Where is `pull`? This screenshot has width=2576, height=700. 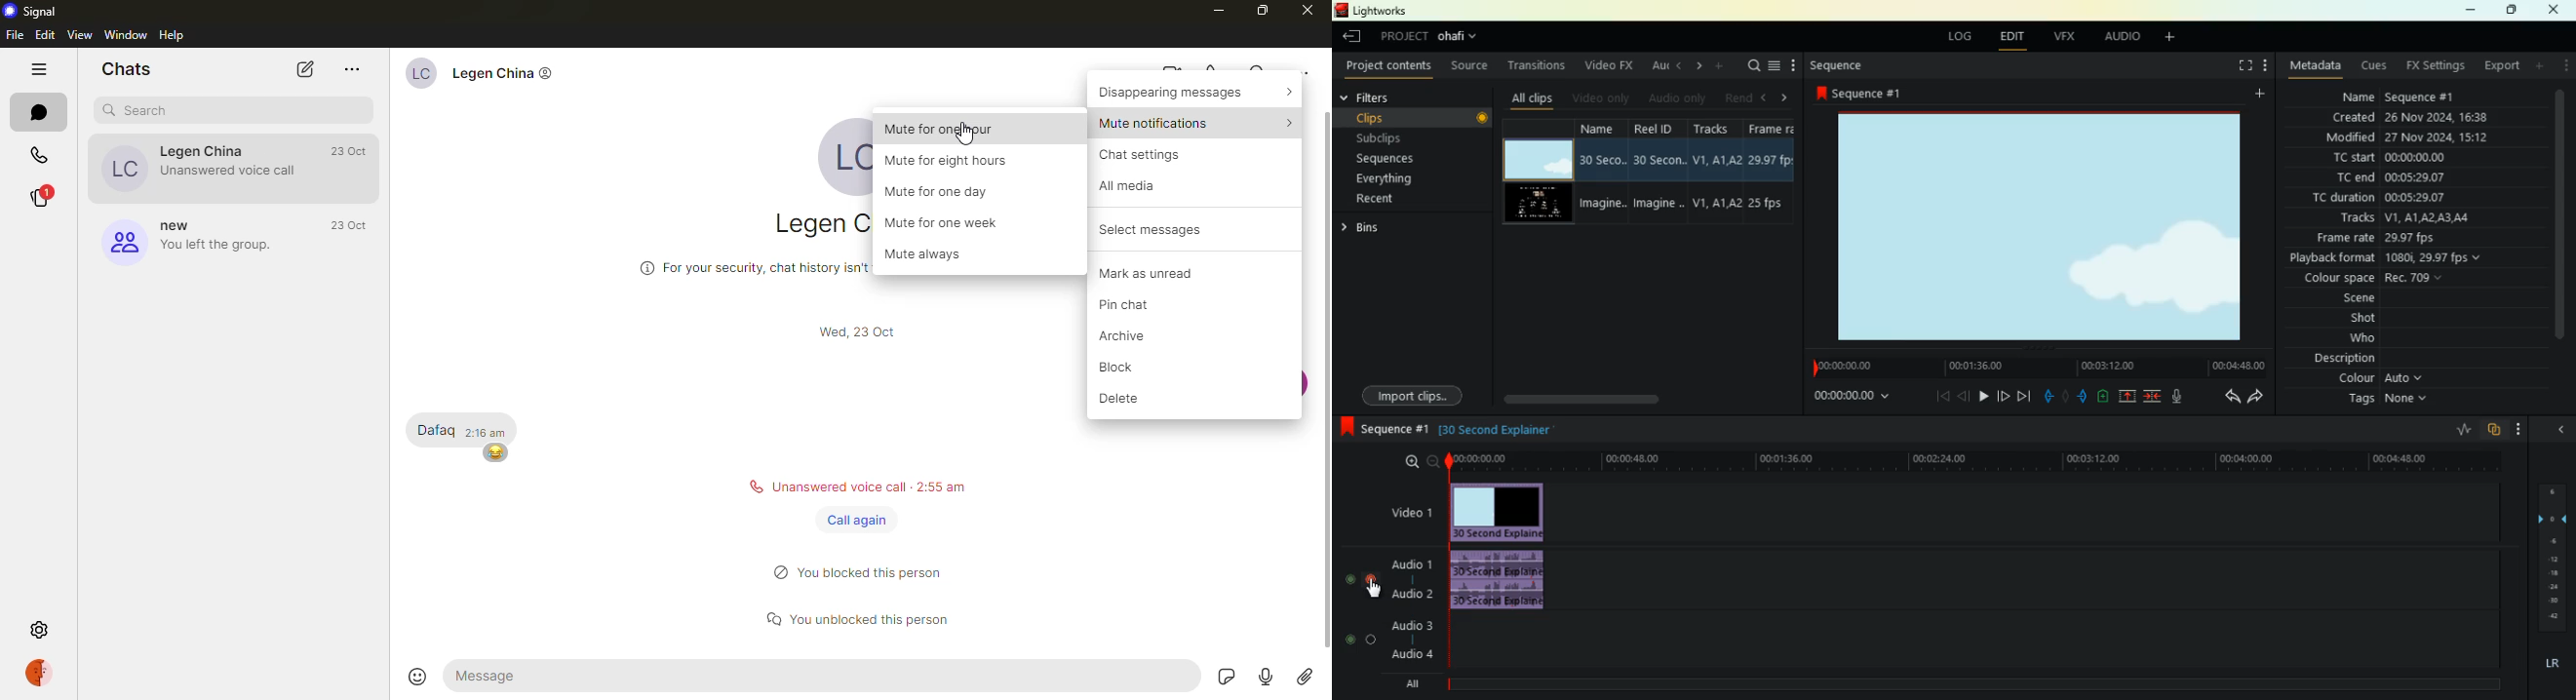
pull is located at coordinates (2047, 398).